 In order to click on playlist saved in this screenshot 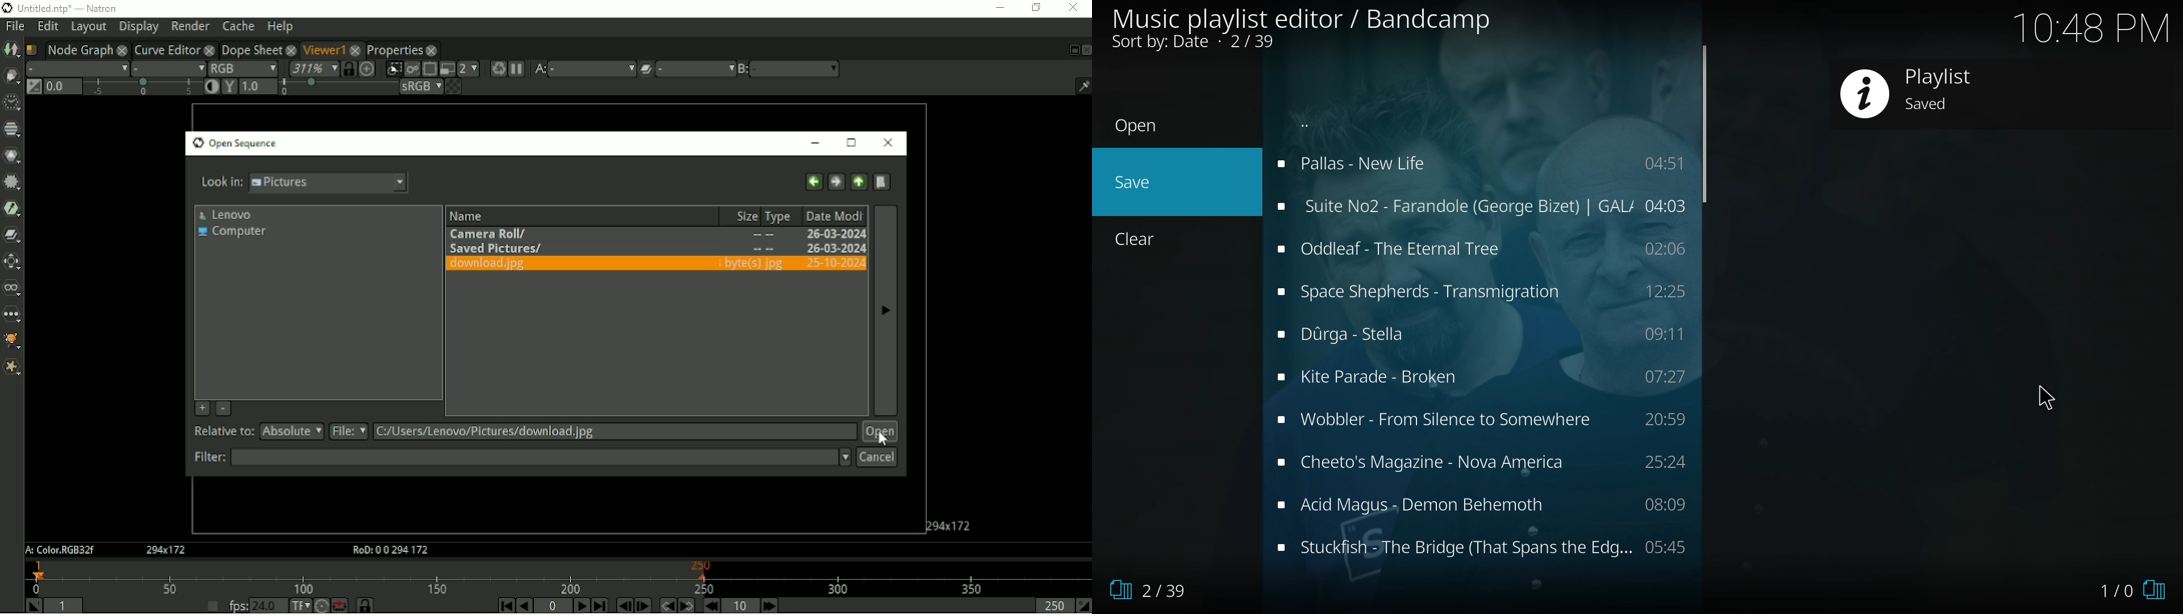, I will do `click(1930, 89)`.